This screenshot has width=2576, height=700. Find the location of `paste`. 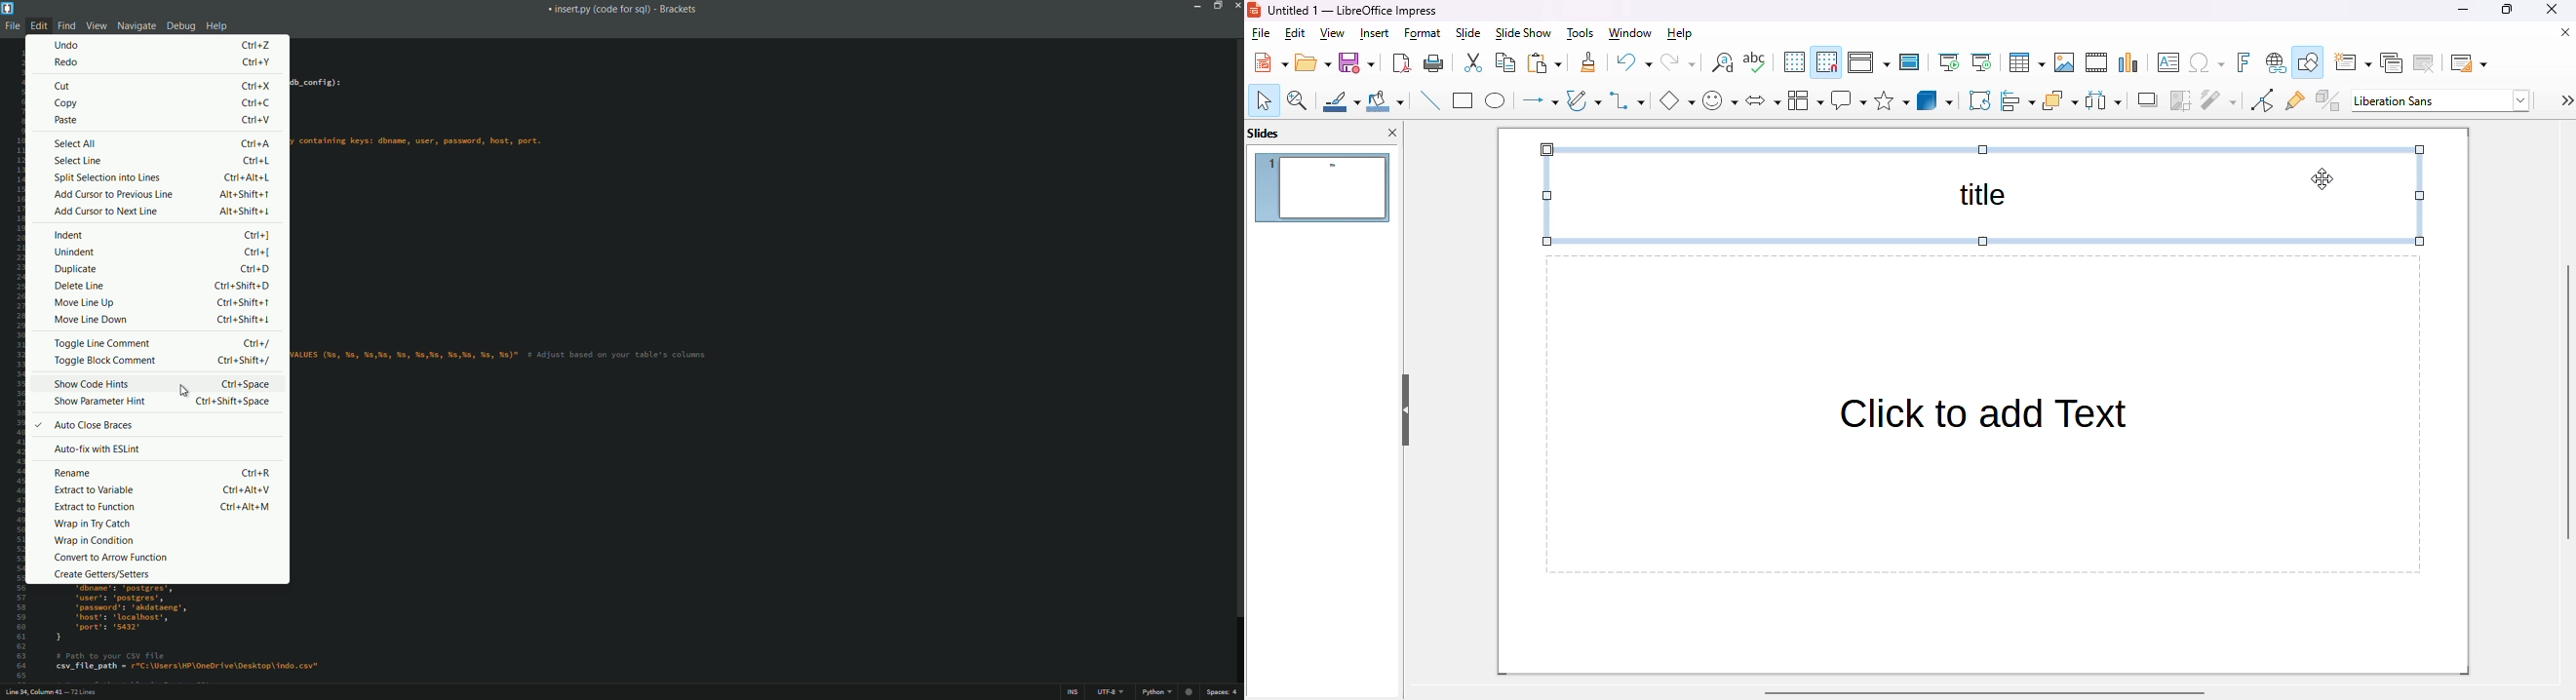

paste is located at coordinates (67, 120).